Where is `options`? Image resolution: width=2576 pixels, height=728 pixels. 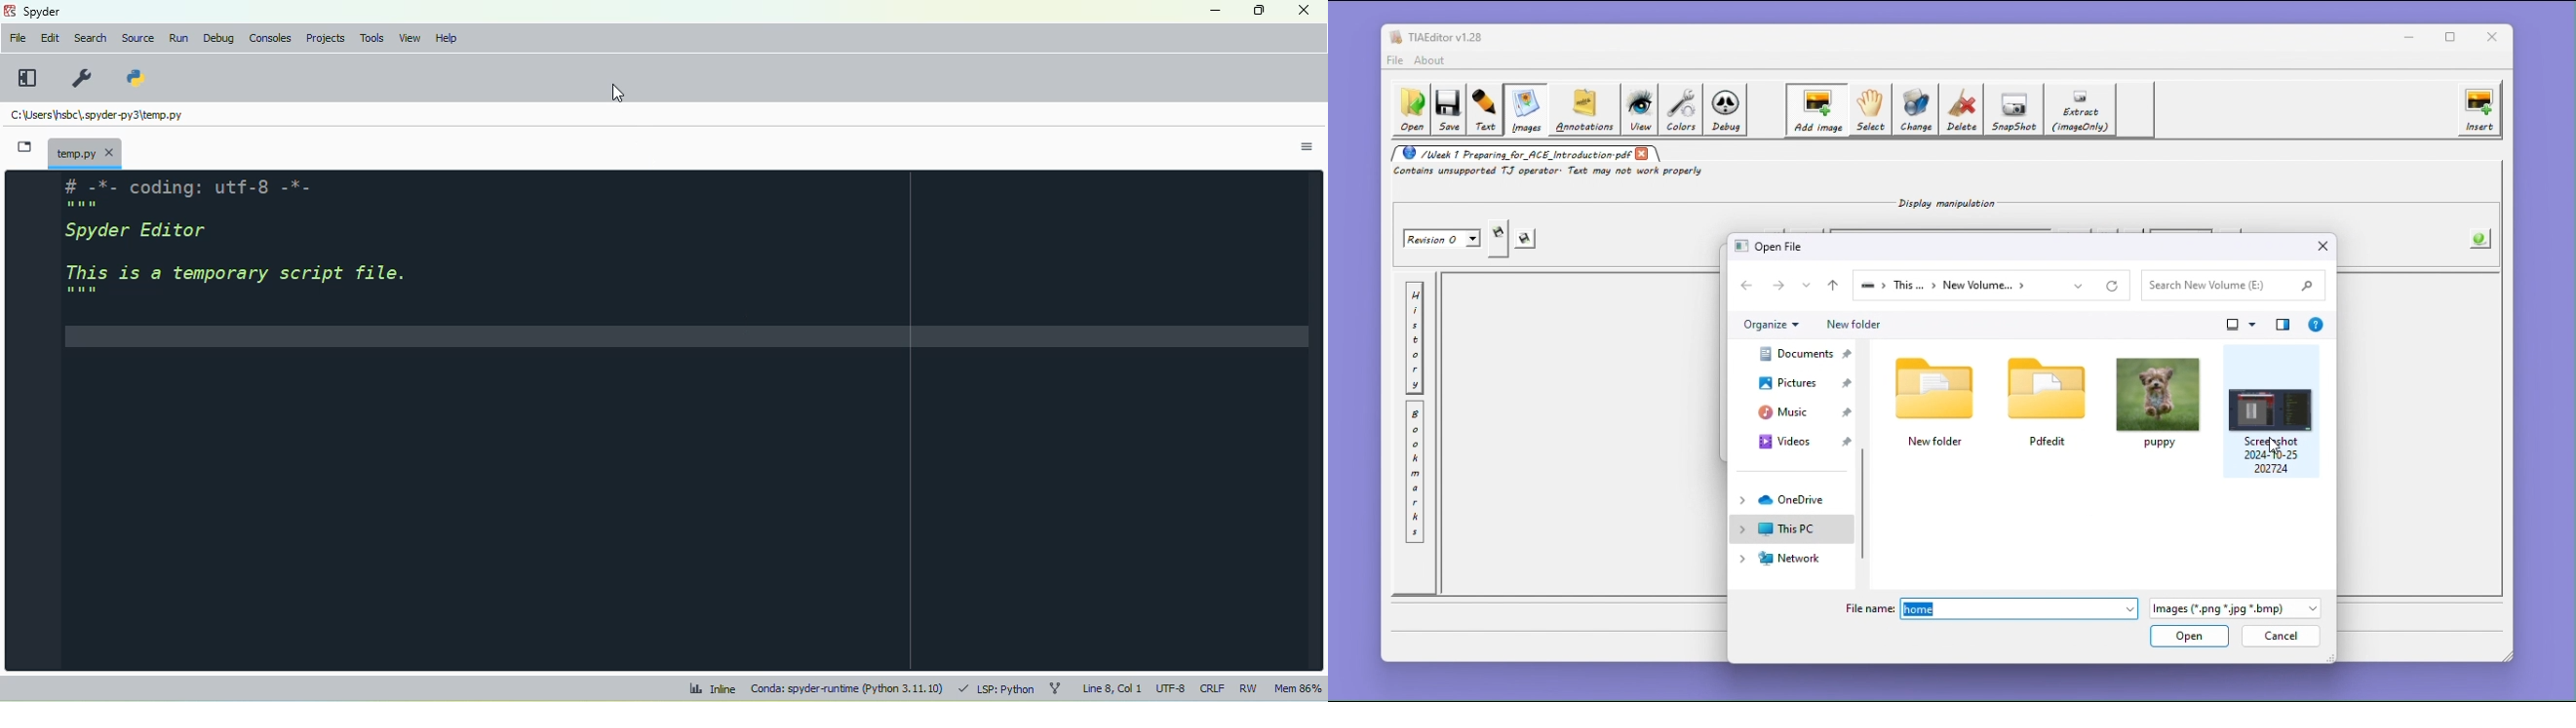
options is located at coordinates (1308, 148).